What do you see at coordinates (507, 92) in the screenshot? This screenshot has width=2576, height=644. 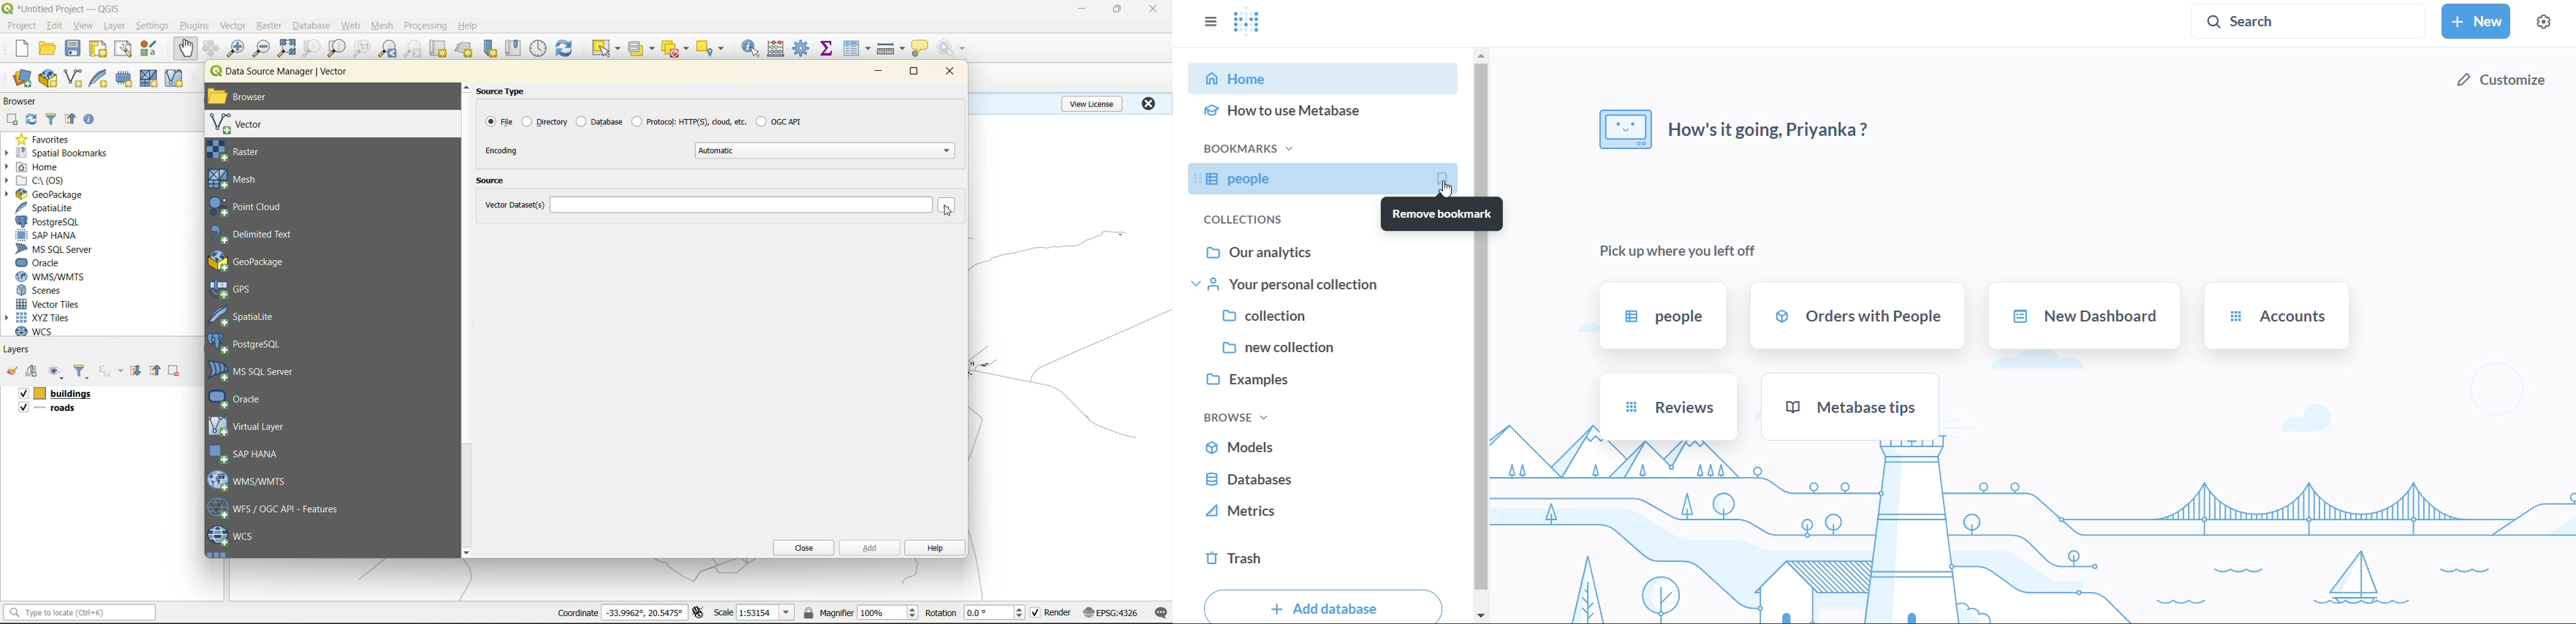 I see `source  type` at bounding box center [507, 92].